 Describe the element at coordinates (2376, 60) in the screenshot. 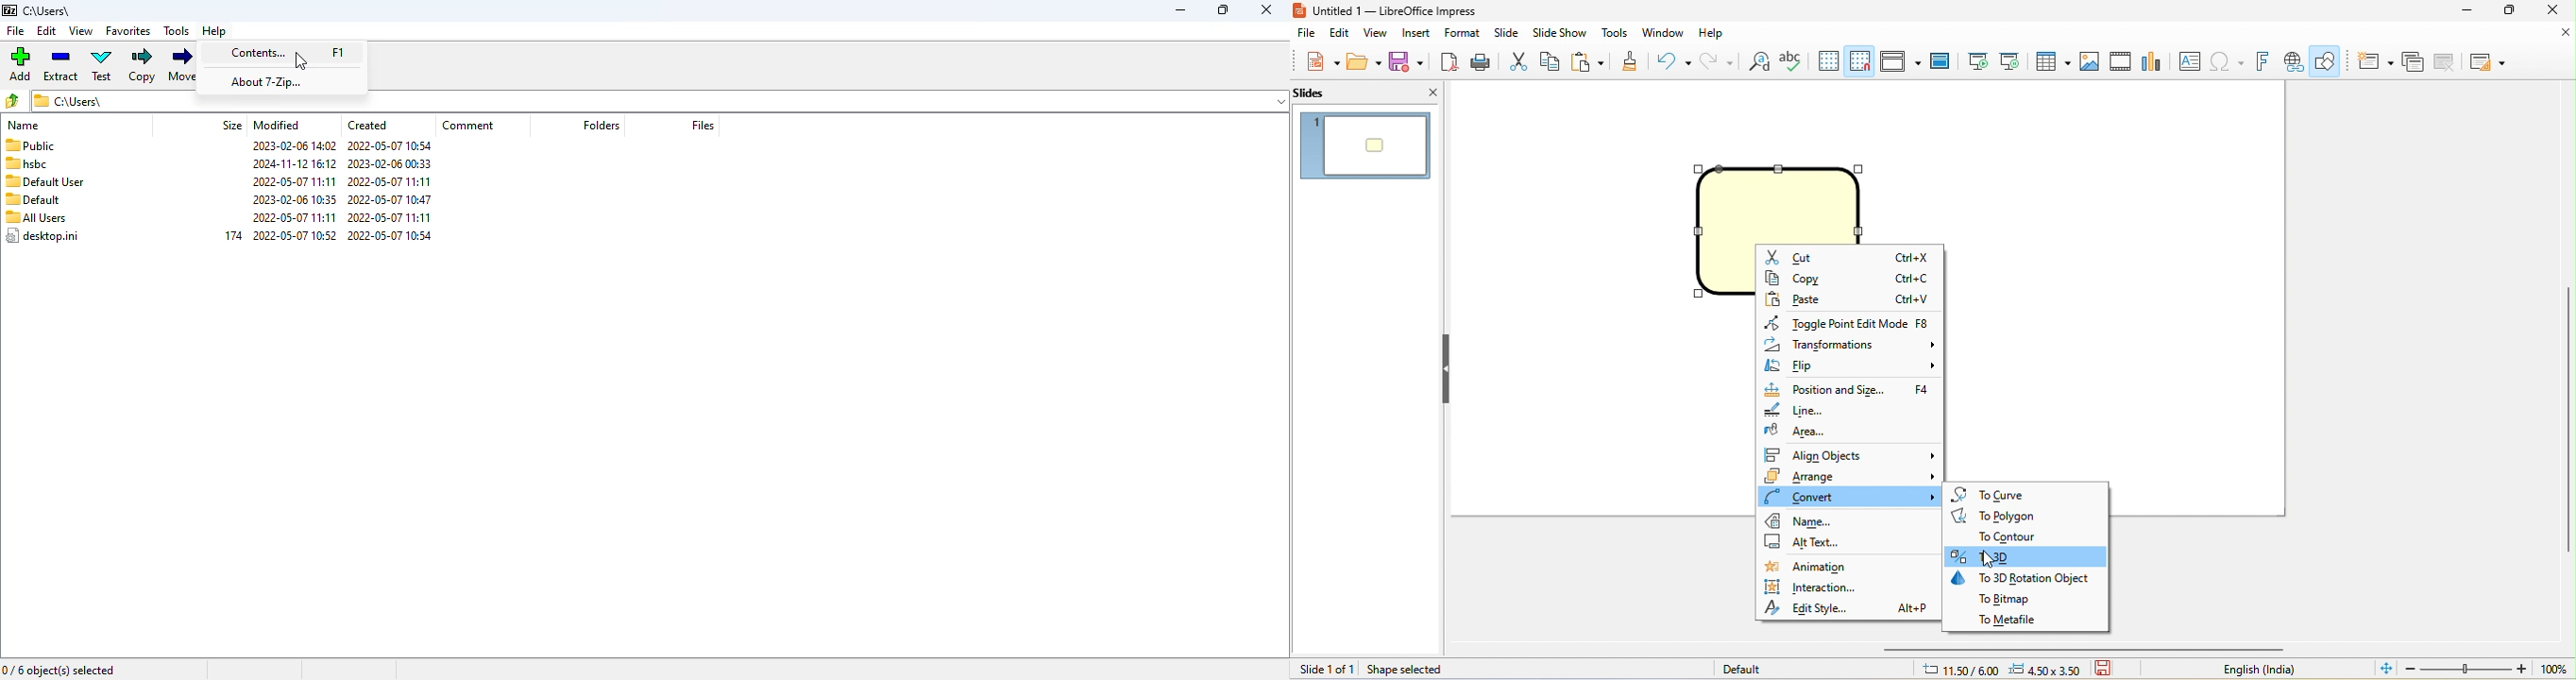

I see `new slide` at that location.